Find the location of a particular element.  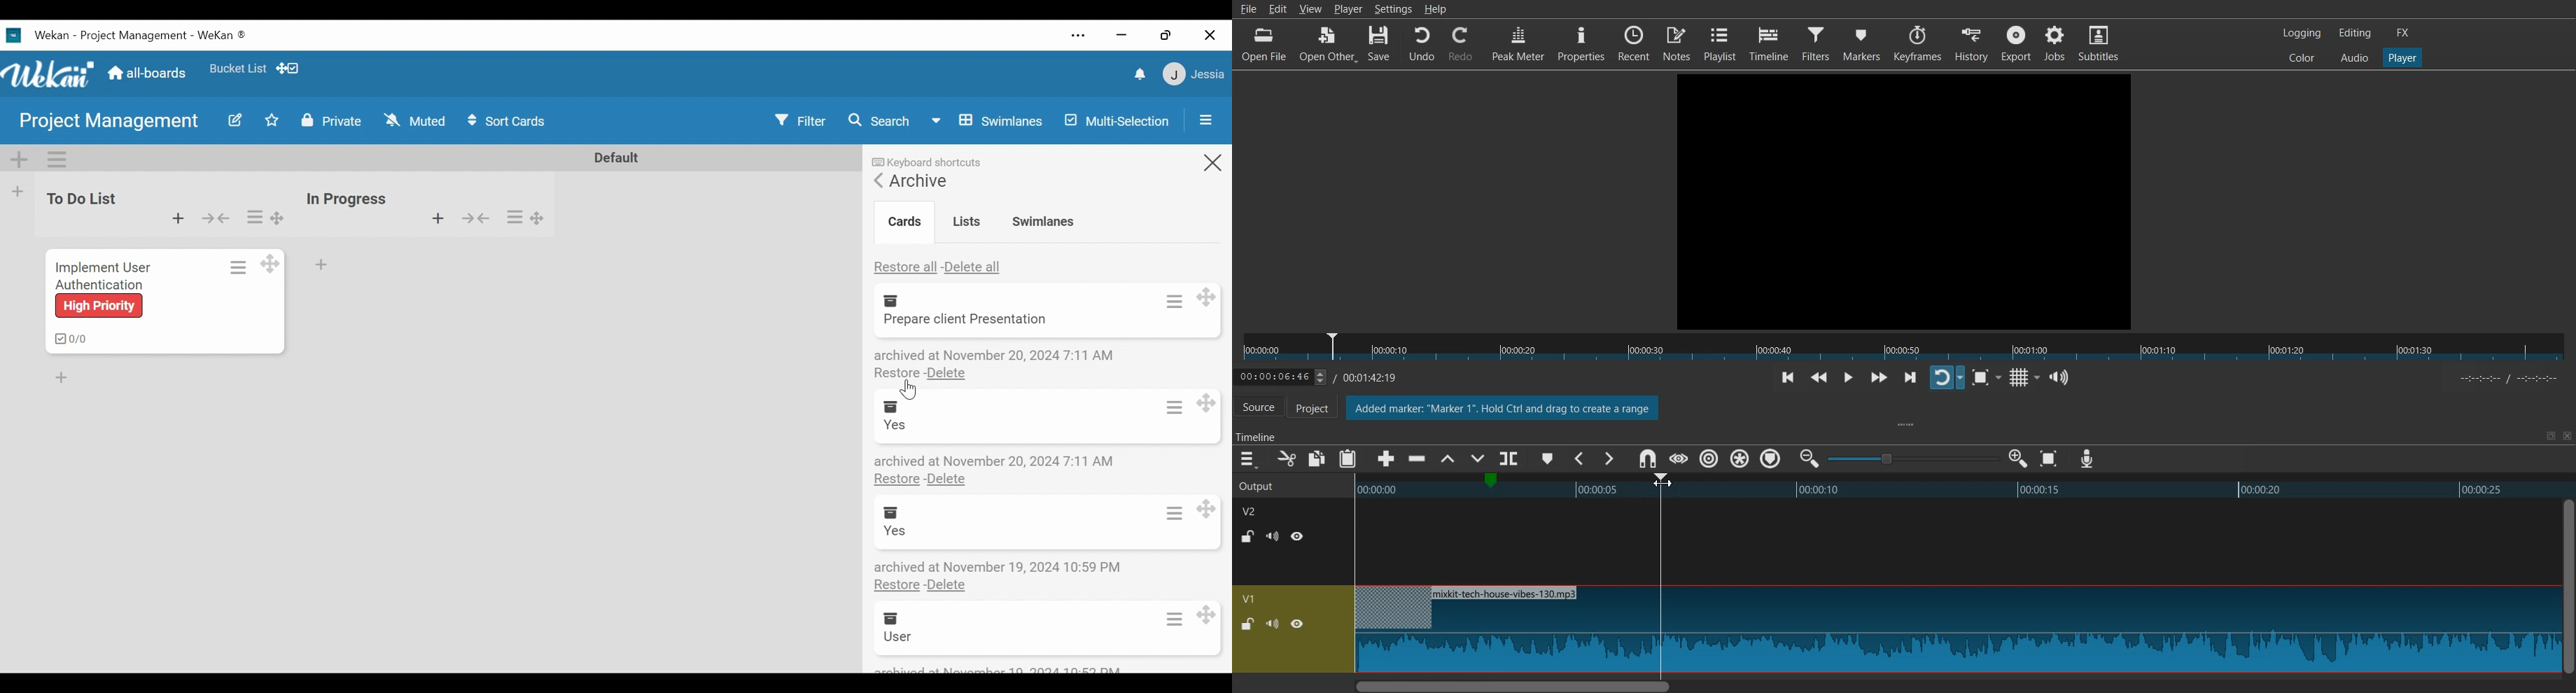

Edit is located at coordinates (1281, 9).